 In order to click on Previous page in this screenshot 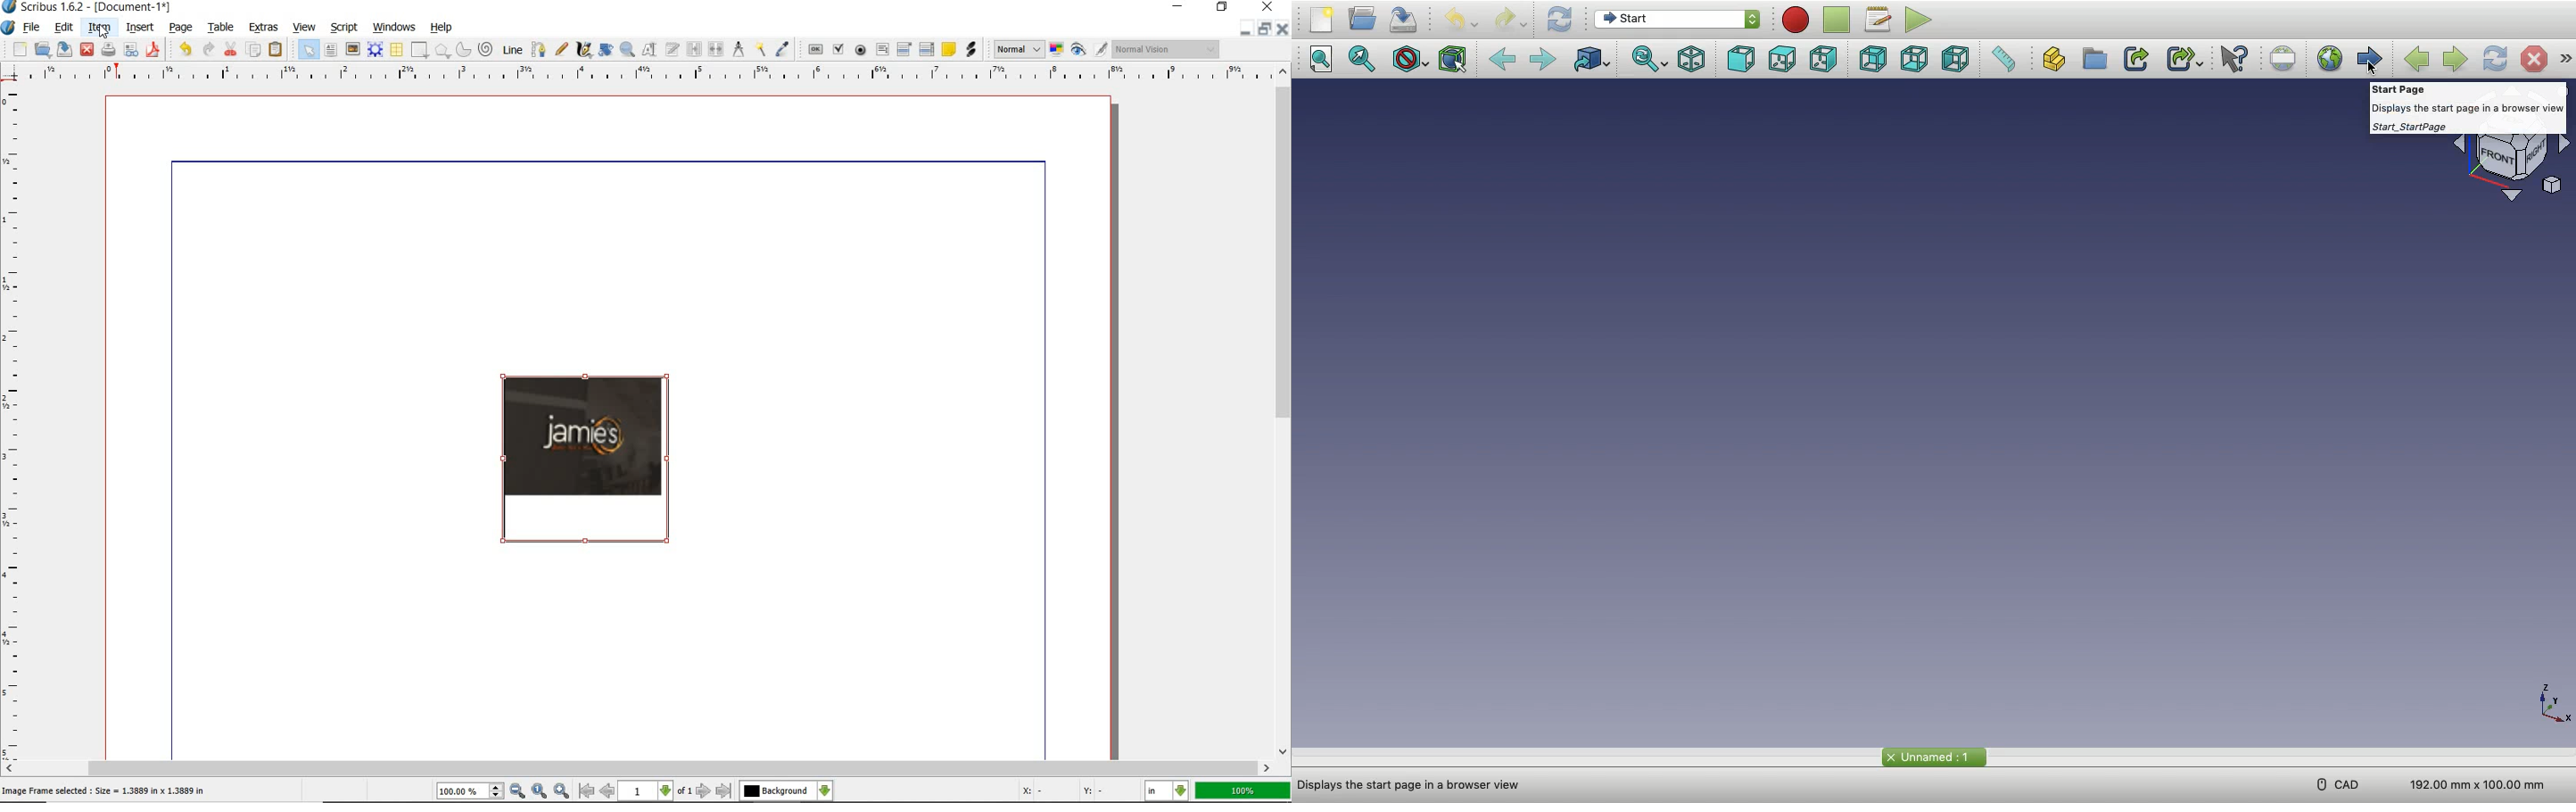, I will do `click(2417, 61)`.